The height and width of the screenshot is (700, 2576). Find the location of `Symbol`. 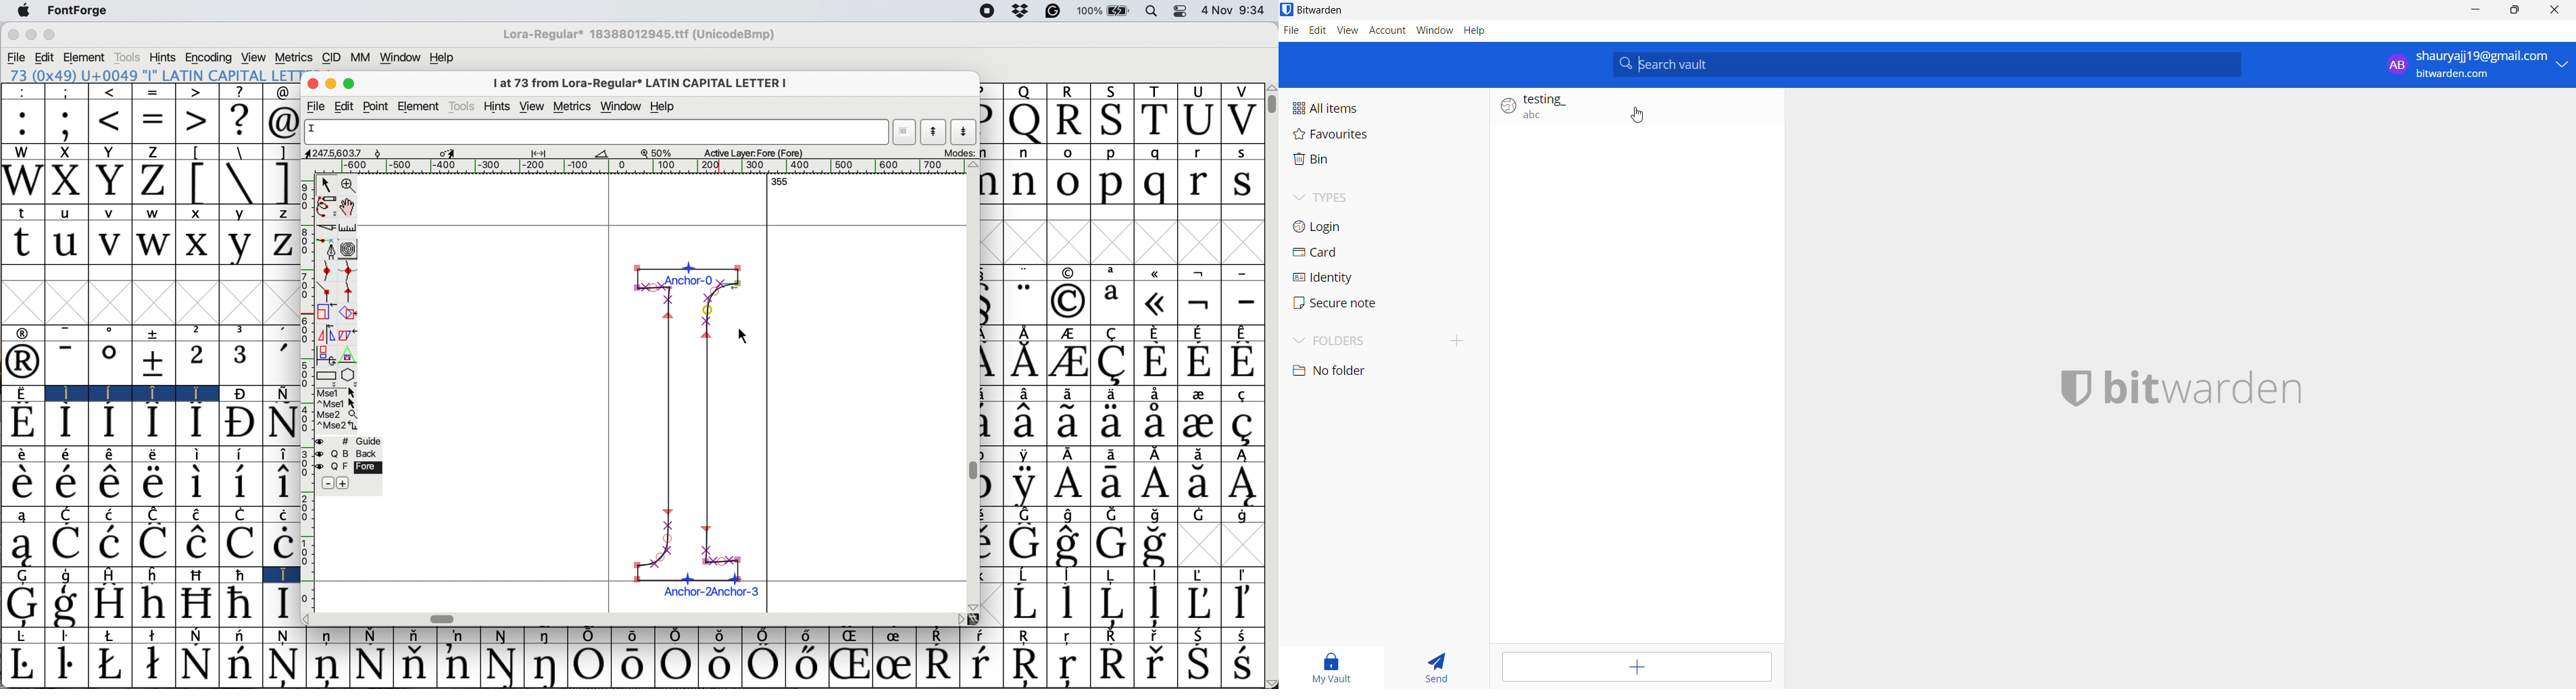

Symbol is located at coordinates (19, 483).